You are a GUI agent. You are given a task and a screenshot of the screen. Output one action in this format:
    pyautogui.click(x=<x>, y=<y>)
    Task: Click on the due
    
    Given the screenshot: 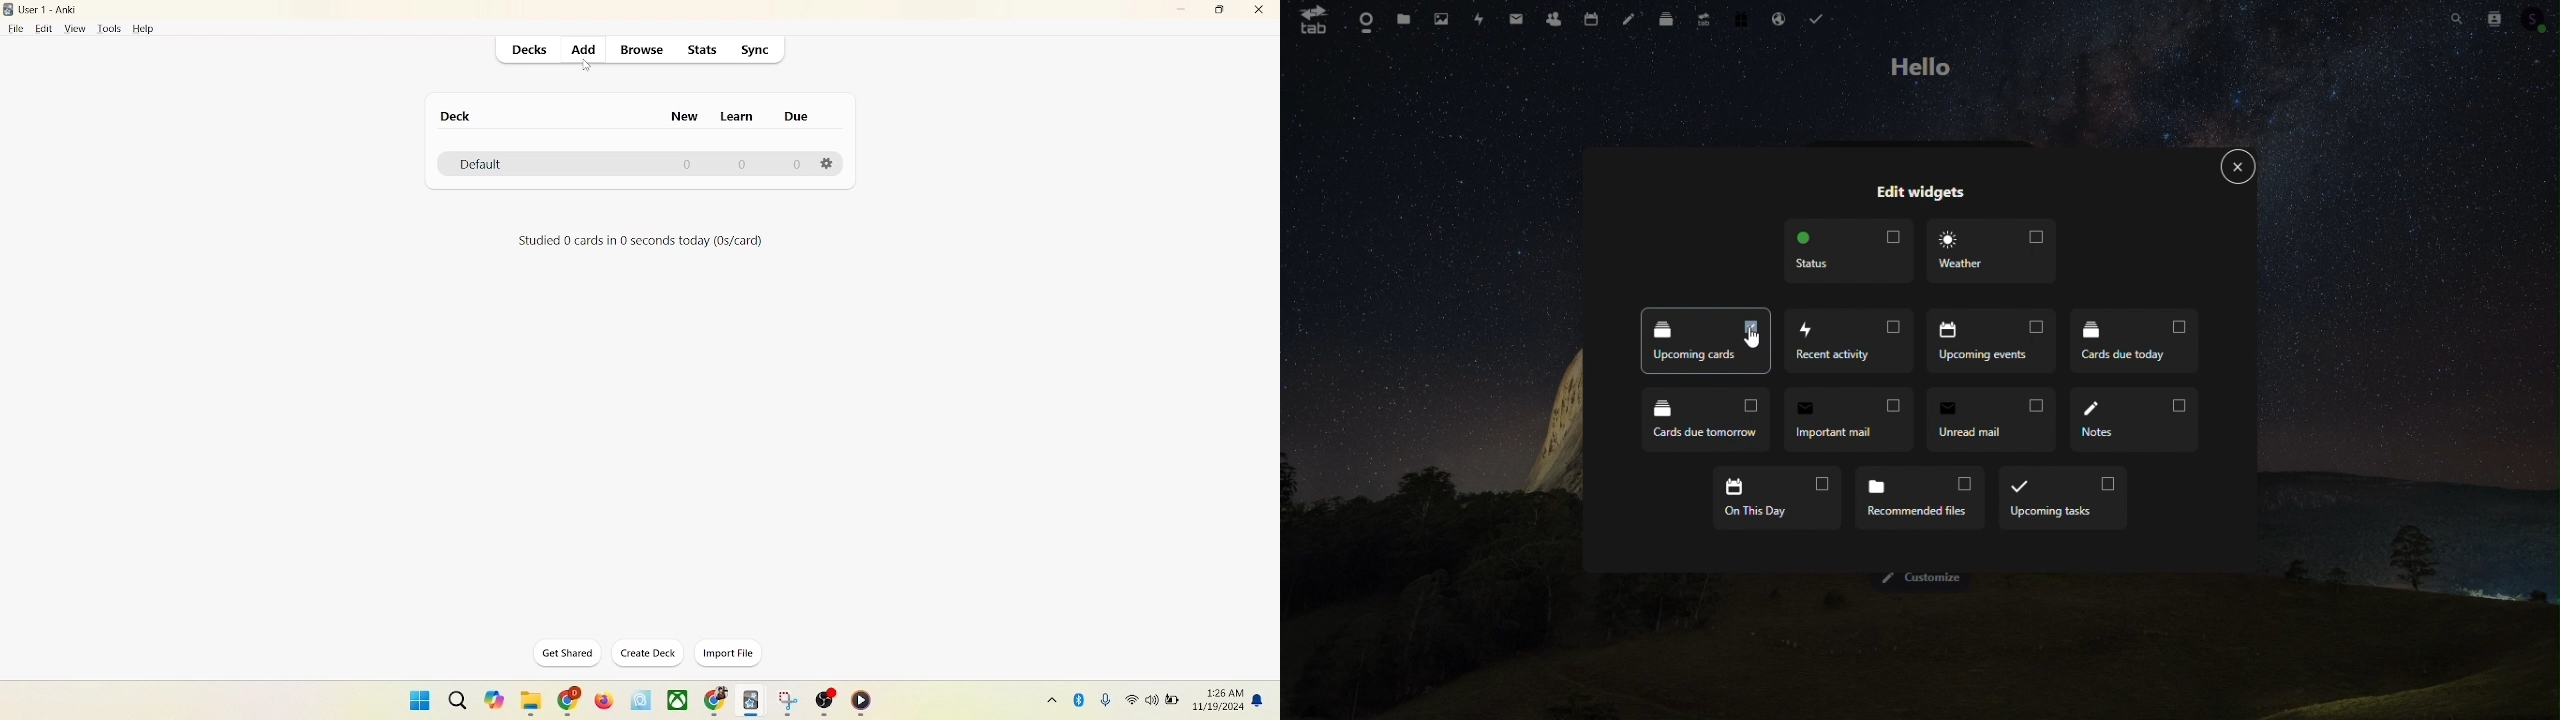 What is the action you would take?
    pyautogui.click(x=796, y=116)
    